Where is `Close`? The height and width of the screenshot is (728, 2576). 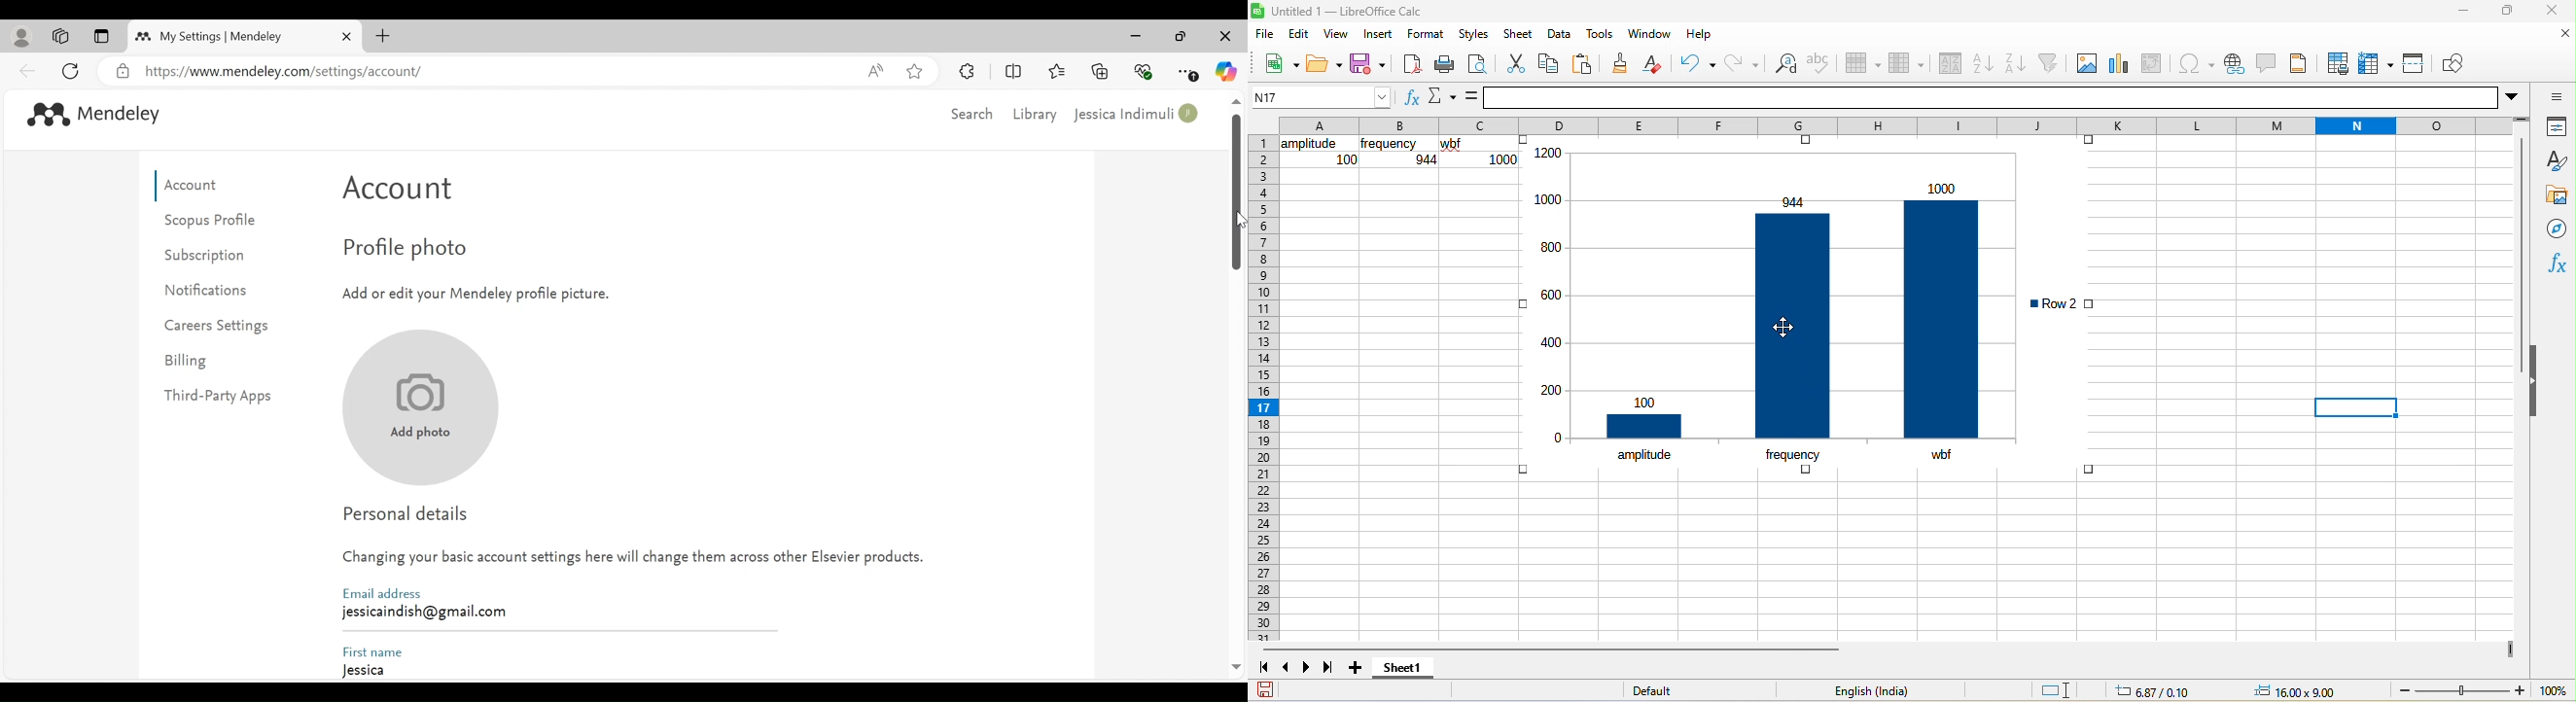 Close is located at coordinates (1224, 37).